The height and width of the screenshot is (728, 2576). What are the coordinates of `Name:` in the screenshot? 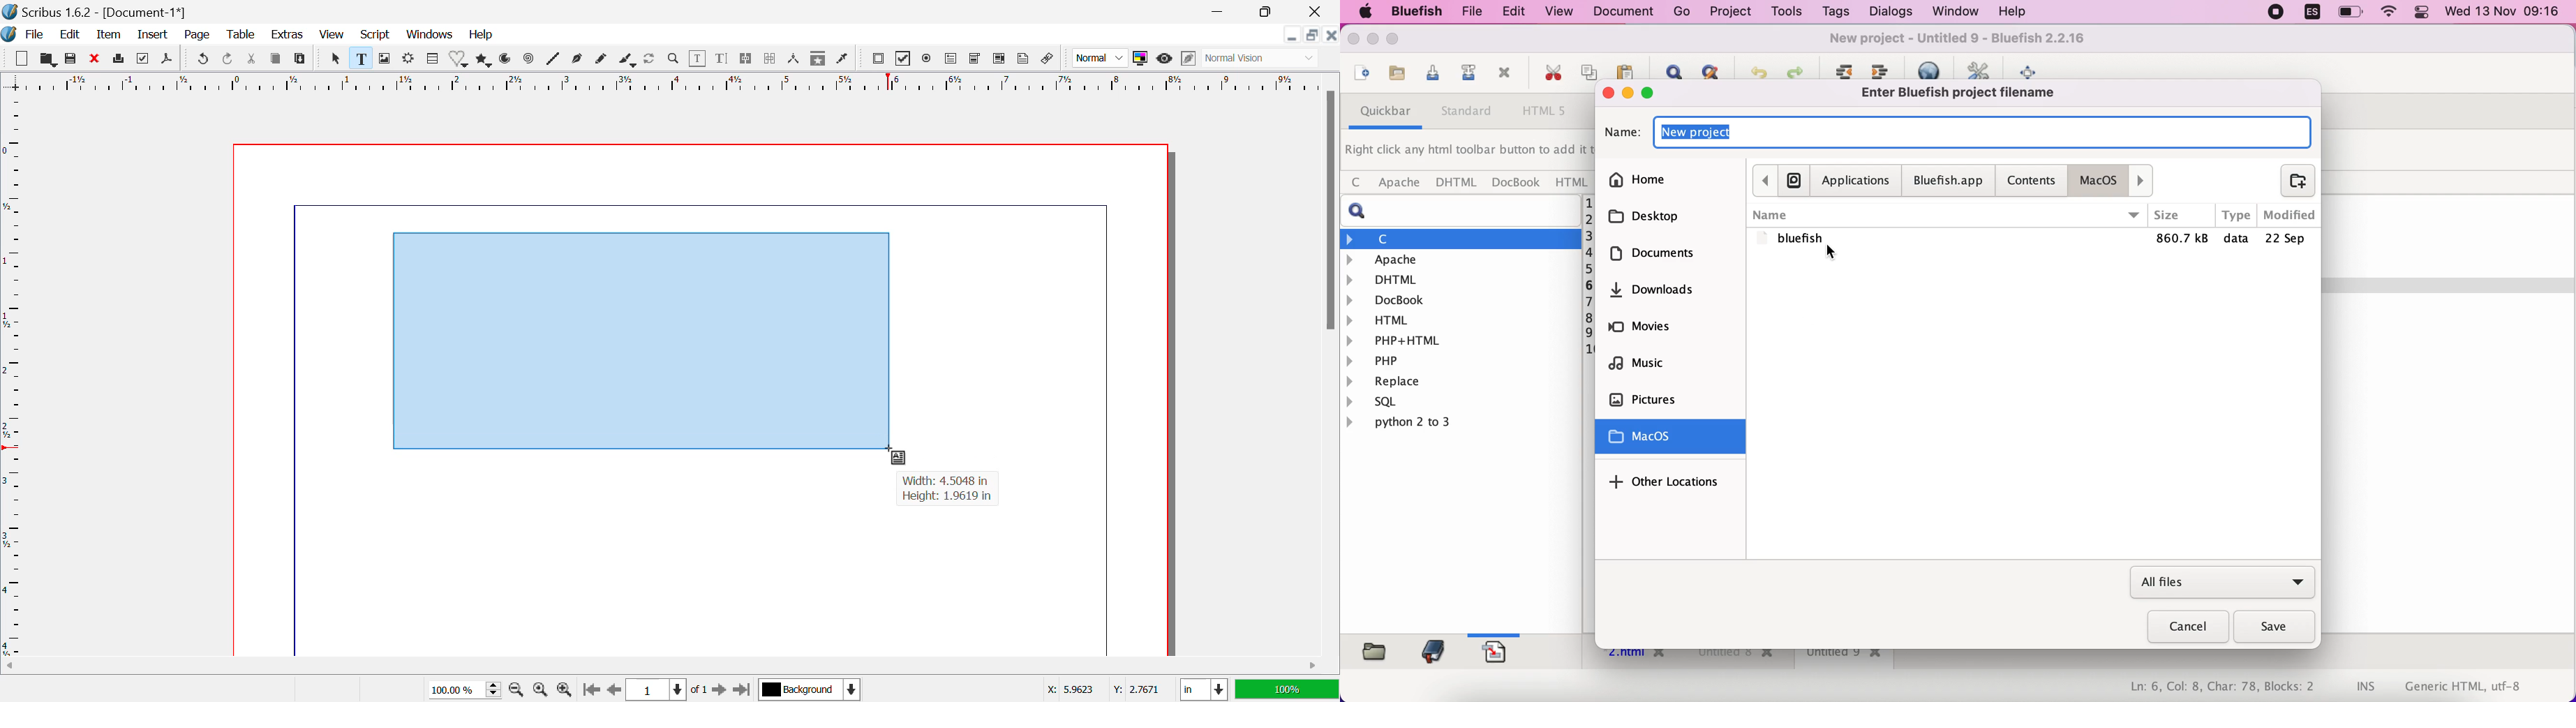 It's located at (1621, 133).